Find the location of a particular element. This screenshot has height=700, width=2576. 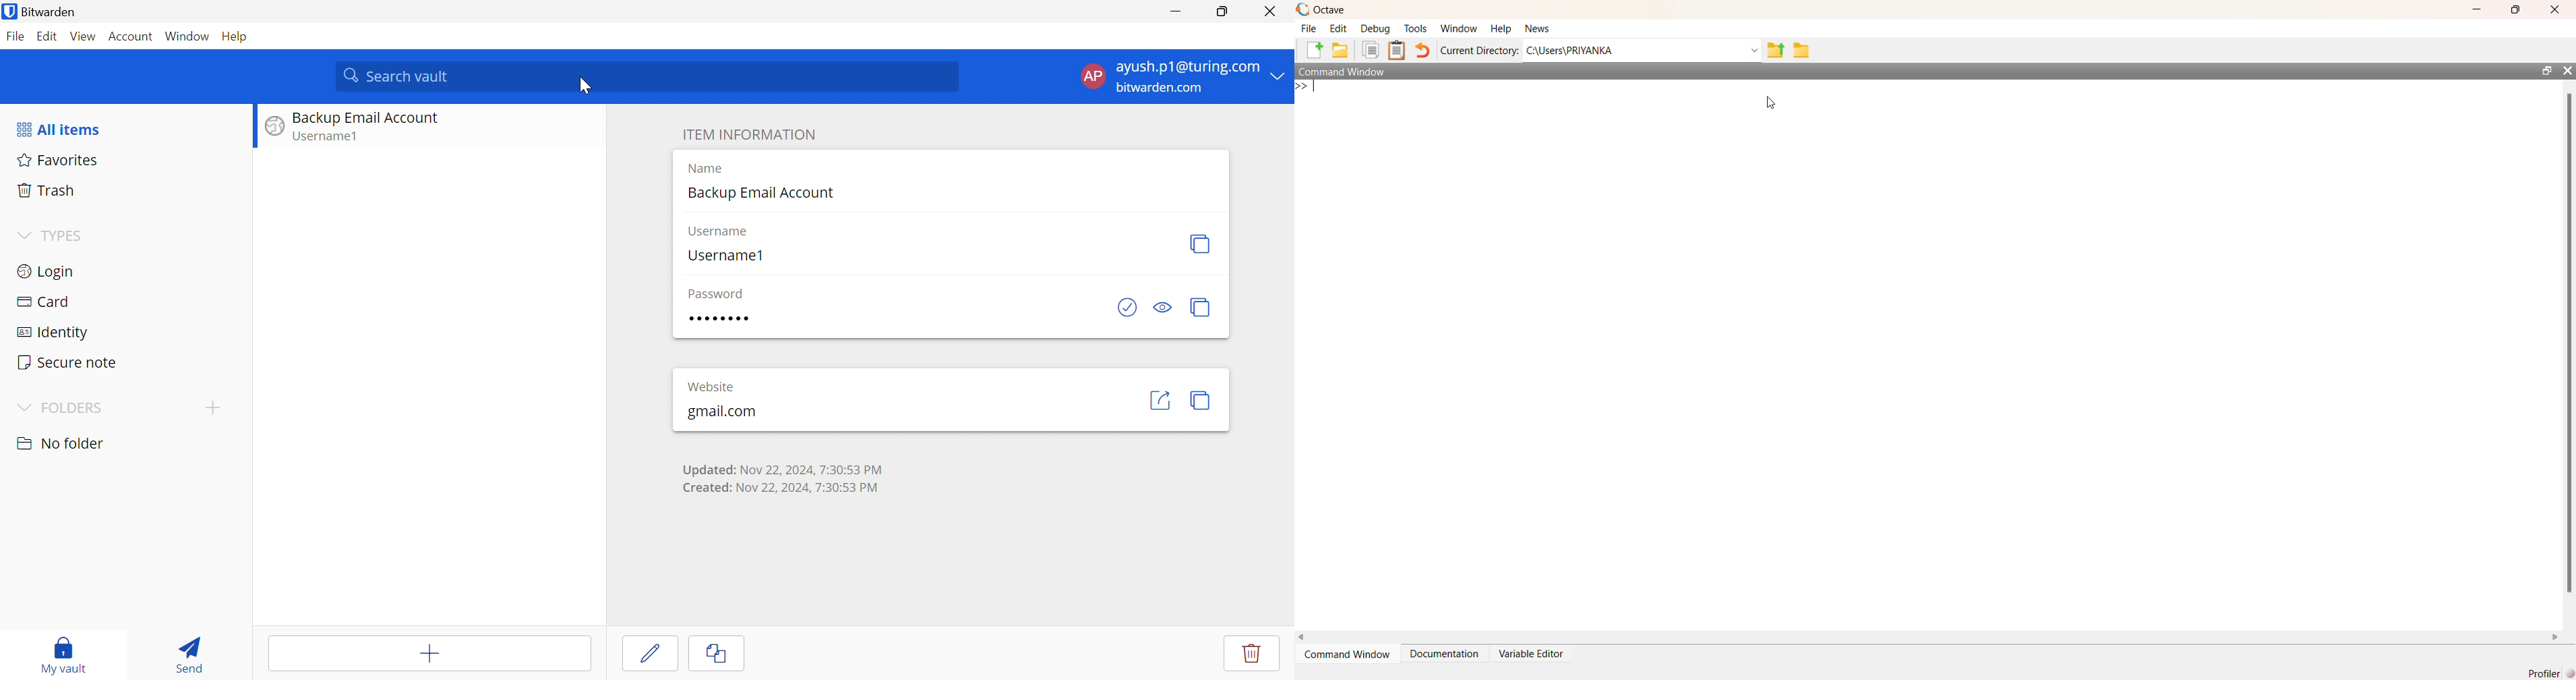

Card is located at coordinates (42, 303).